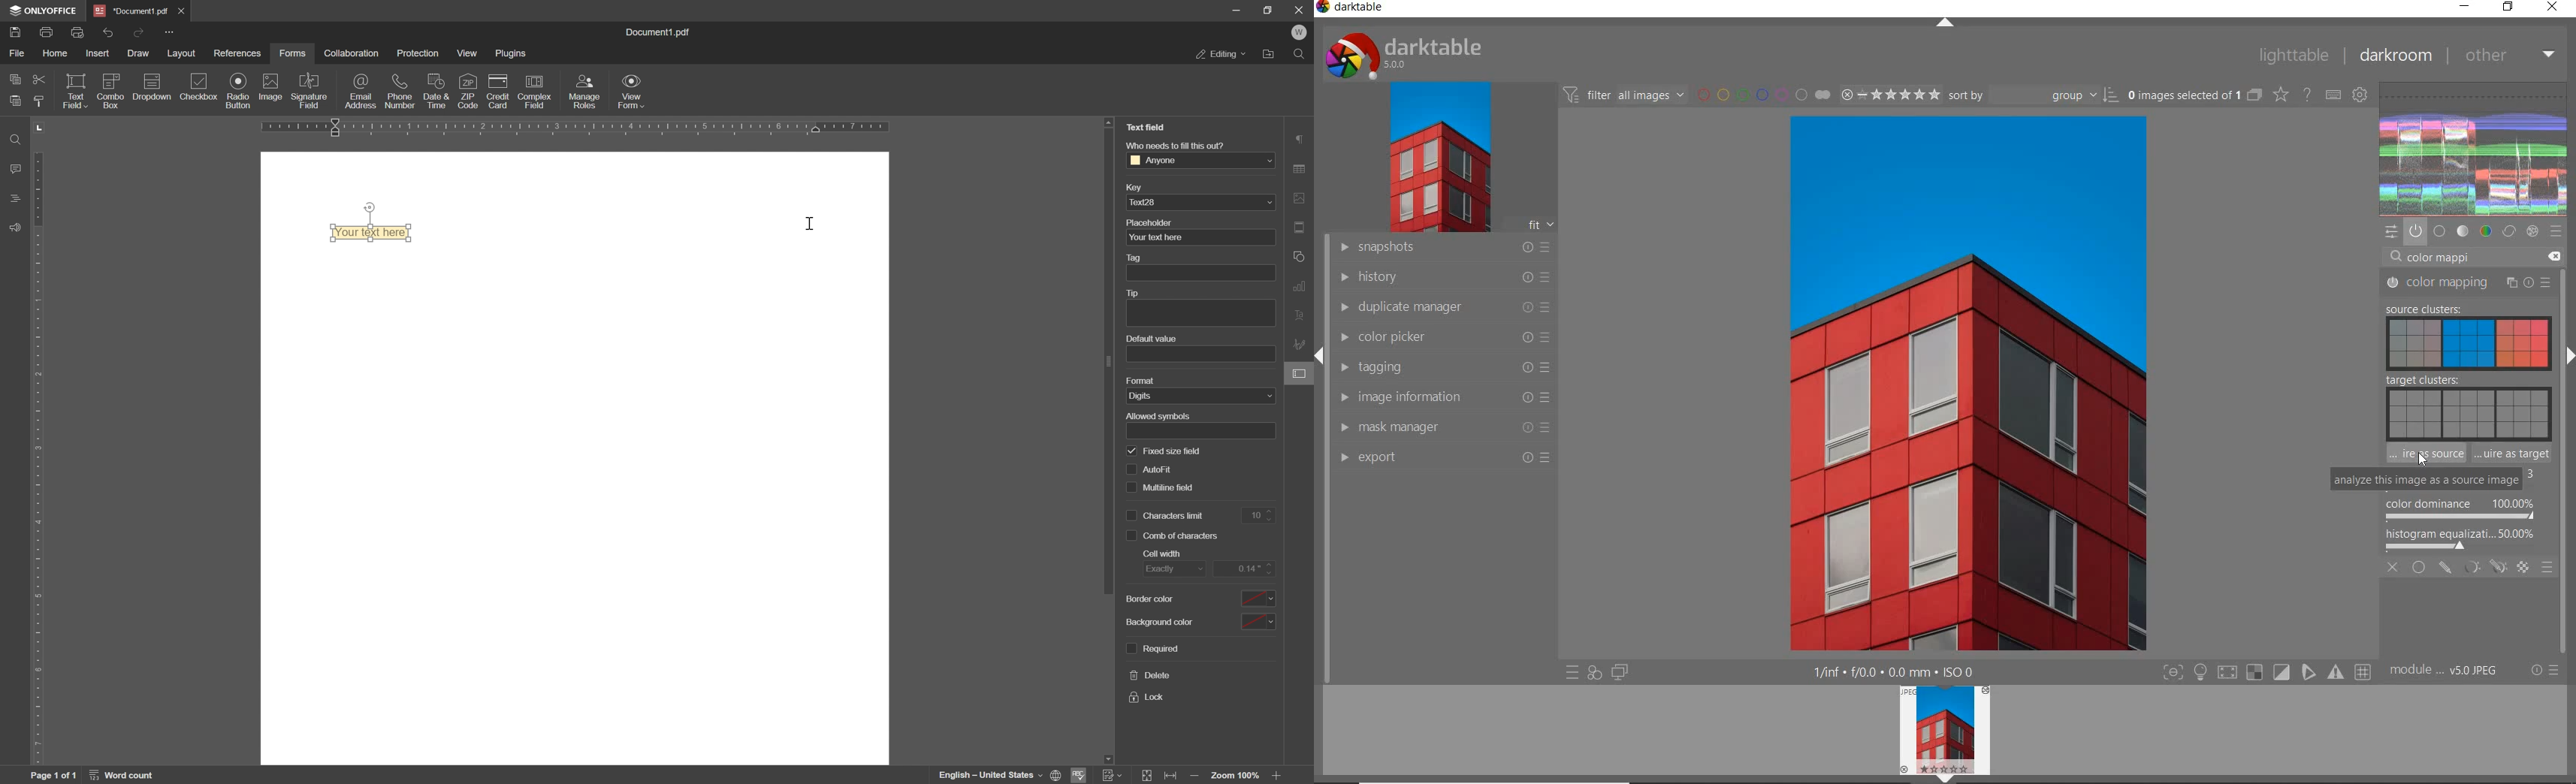 The width and height of the screenshot is (2576, 784). What do you see at coordinates (152, 80) in the screenshot?
I see `icon` at bounding box center [152, 80].